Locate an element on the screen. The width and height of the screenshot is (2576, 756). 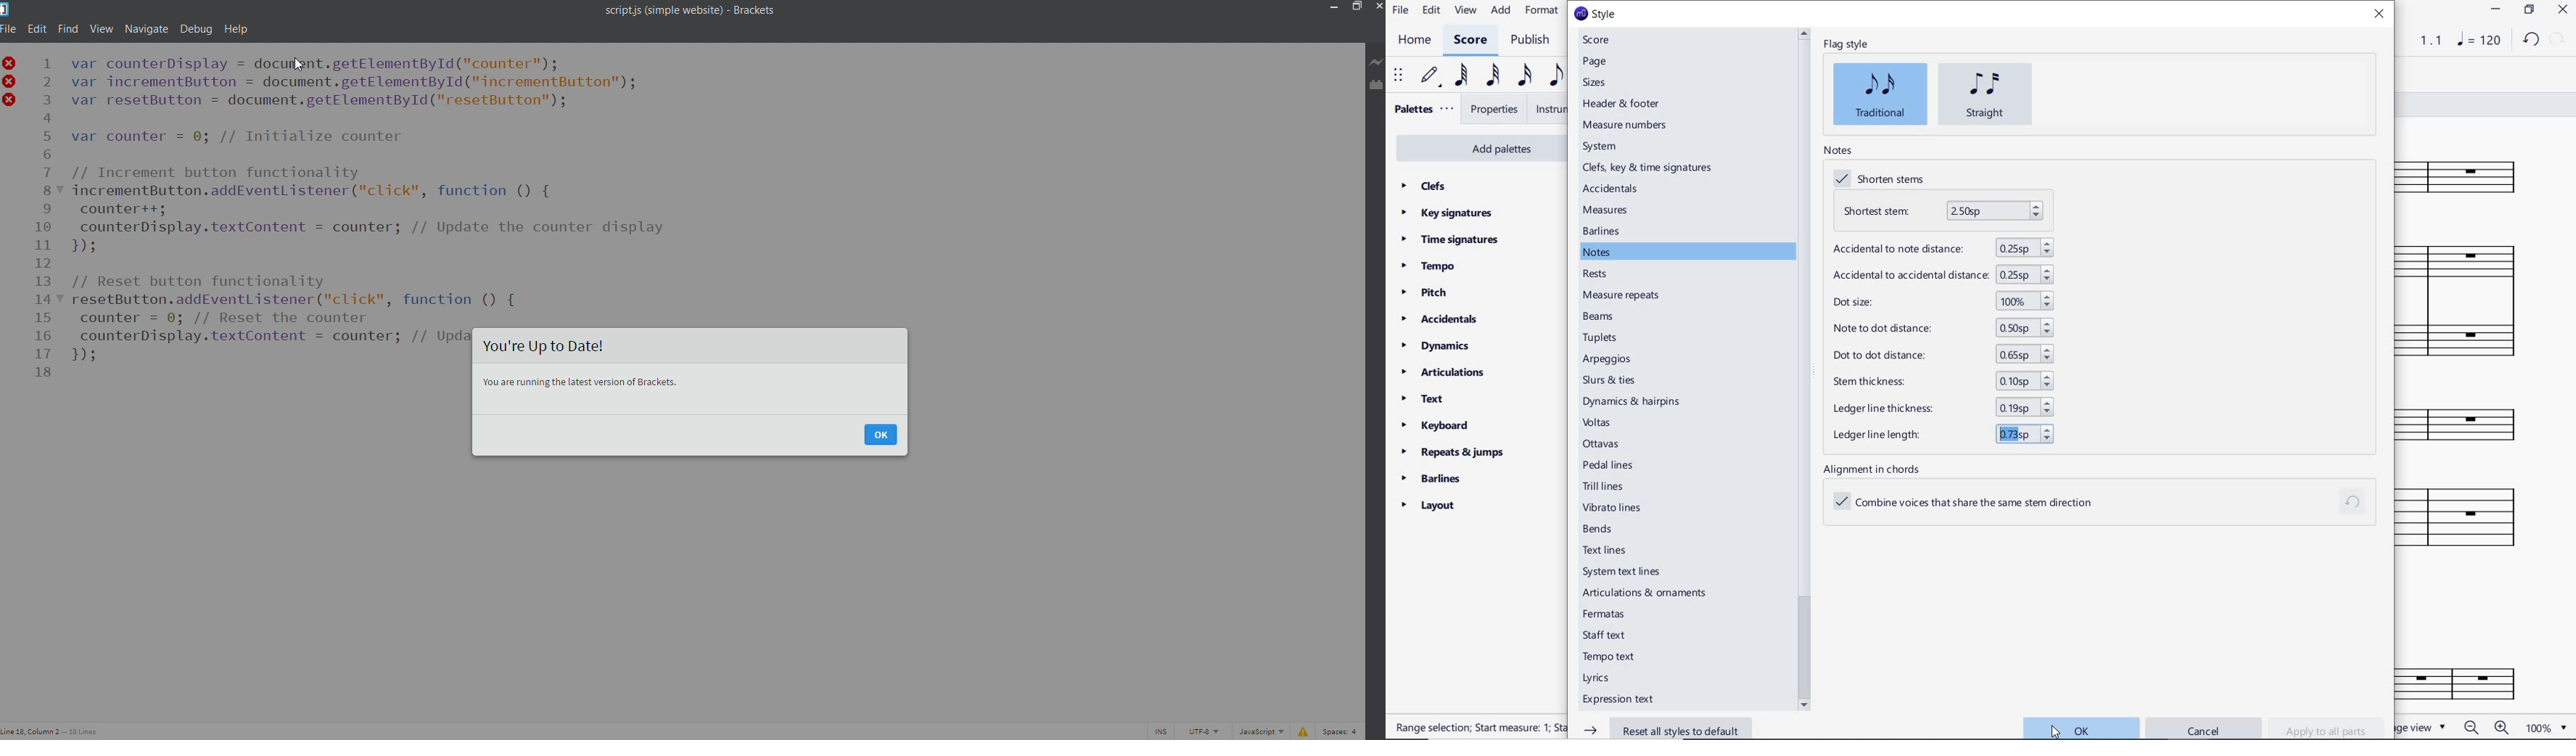
Instrument: Accordion is located at coordinates (2469, 301).